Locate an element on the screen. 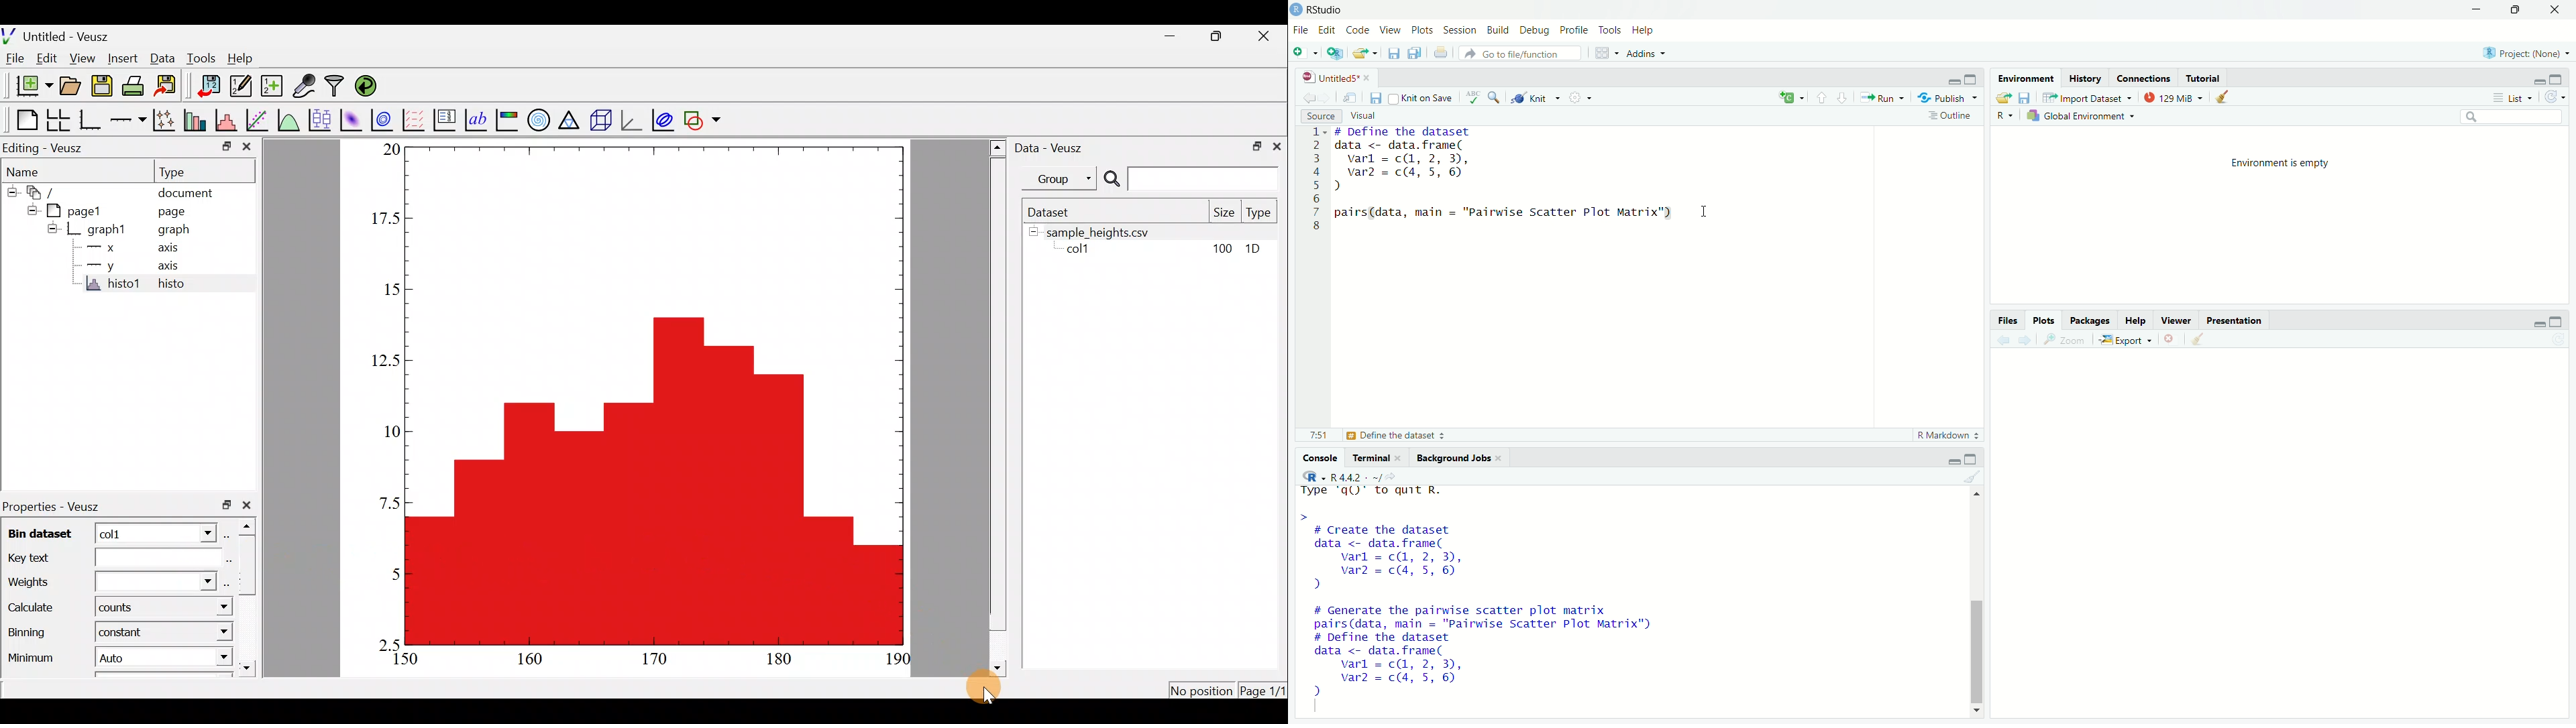 This screenshot has height=728, width=2576. Key text is located at coordinates (101, 556).